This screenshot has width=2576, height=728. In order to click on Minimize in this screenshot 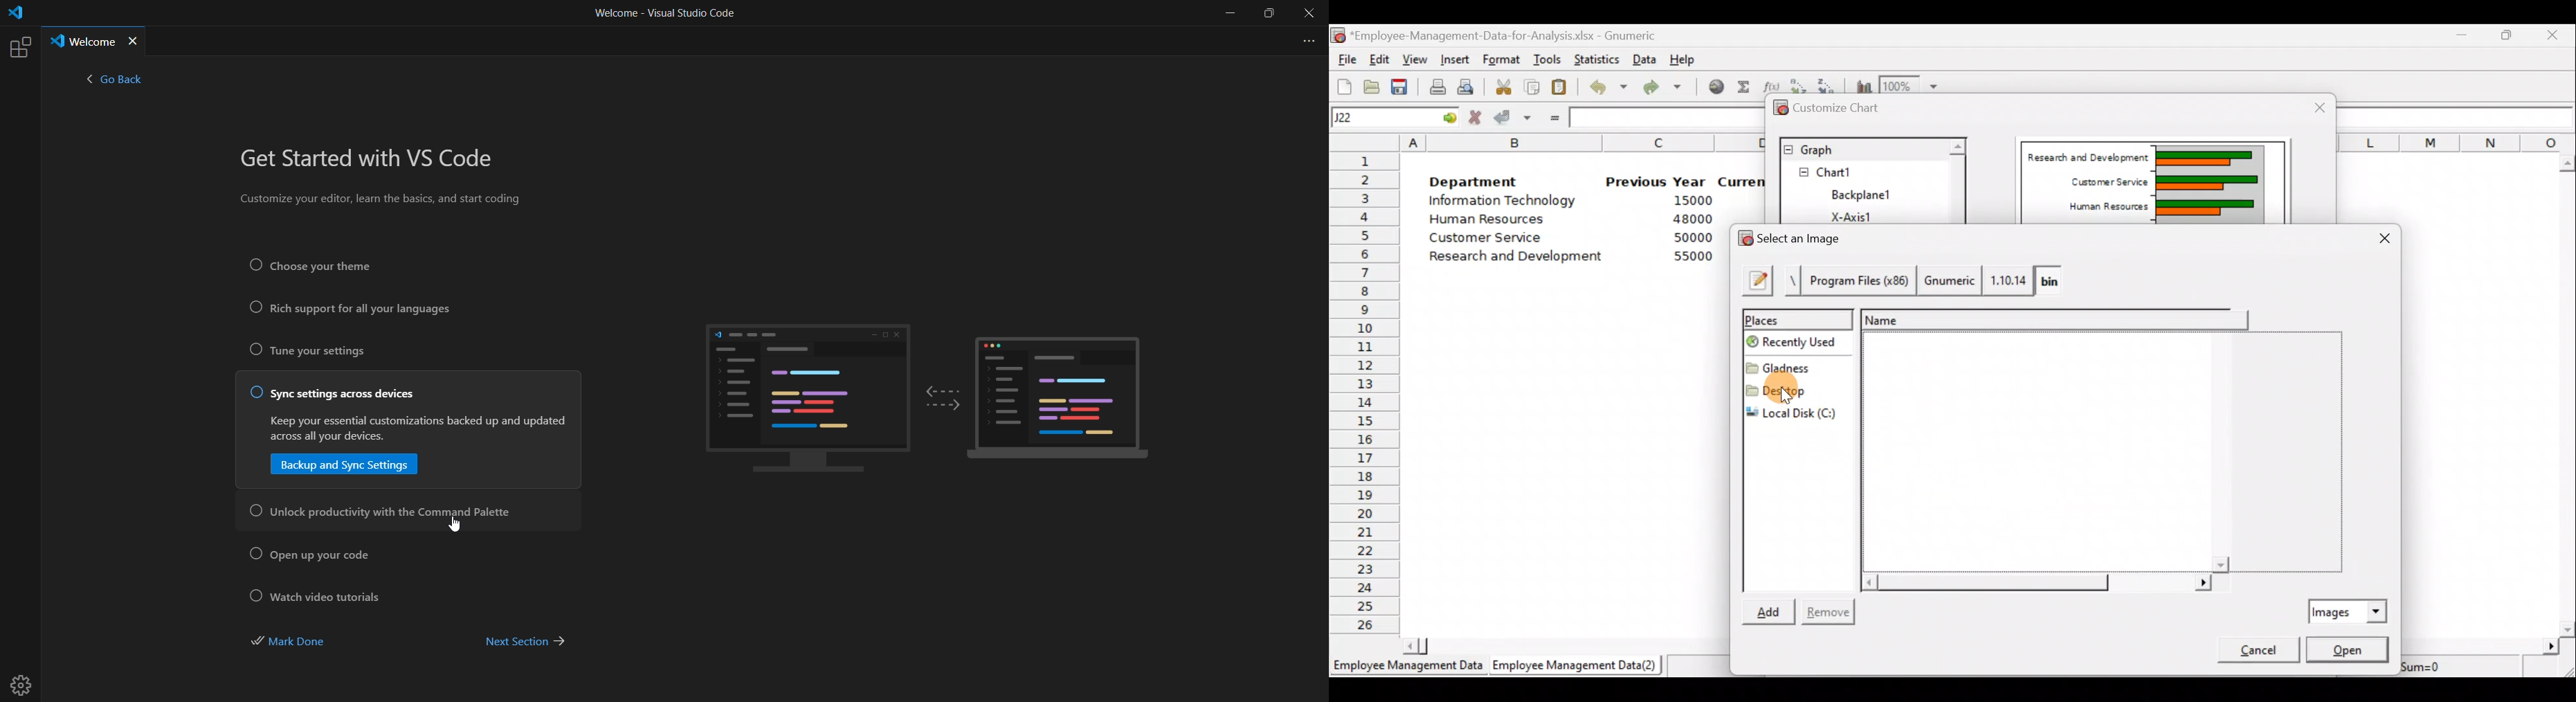, I will do `click(2463, 36)`.